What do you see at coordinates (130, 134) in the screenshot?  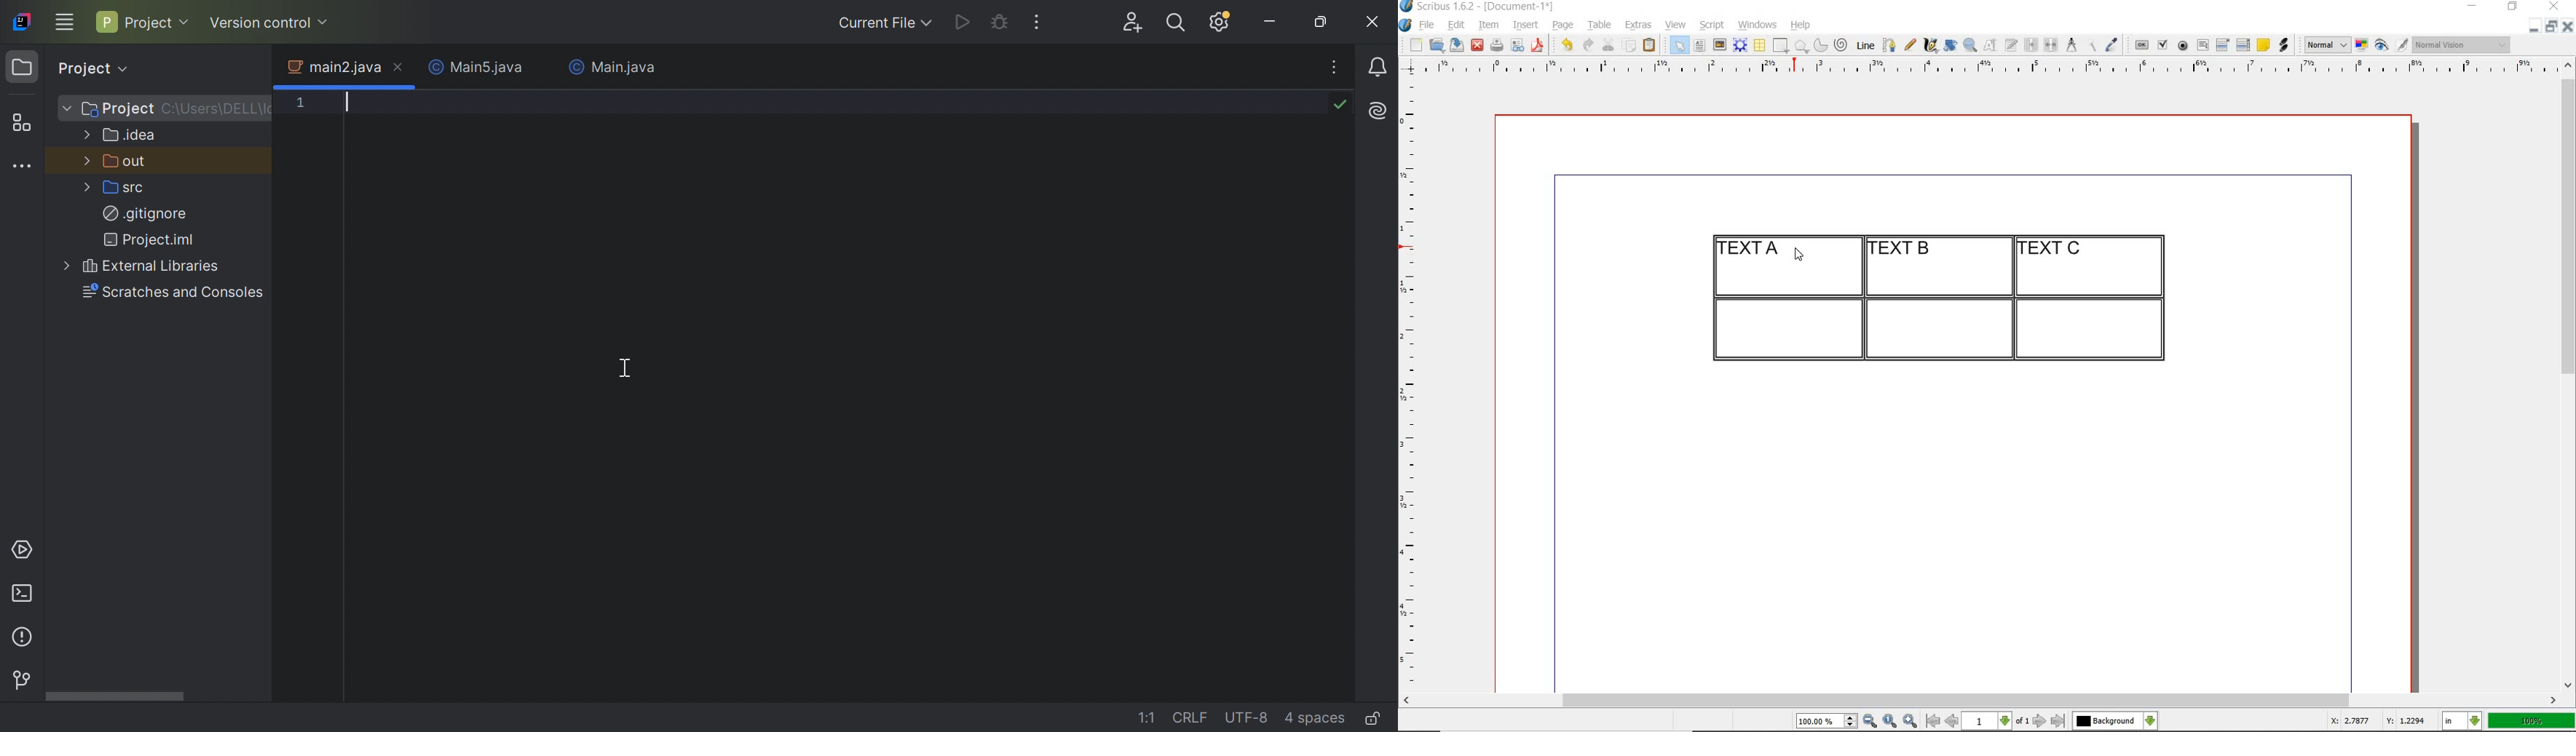 I see `.idea` at bounding box center [130, 134].